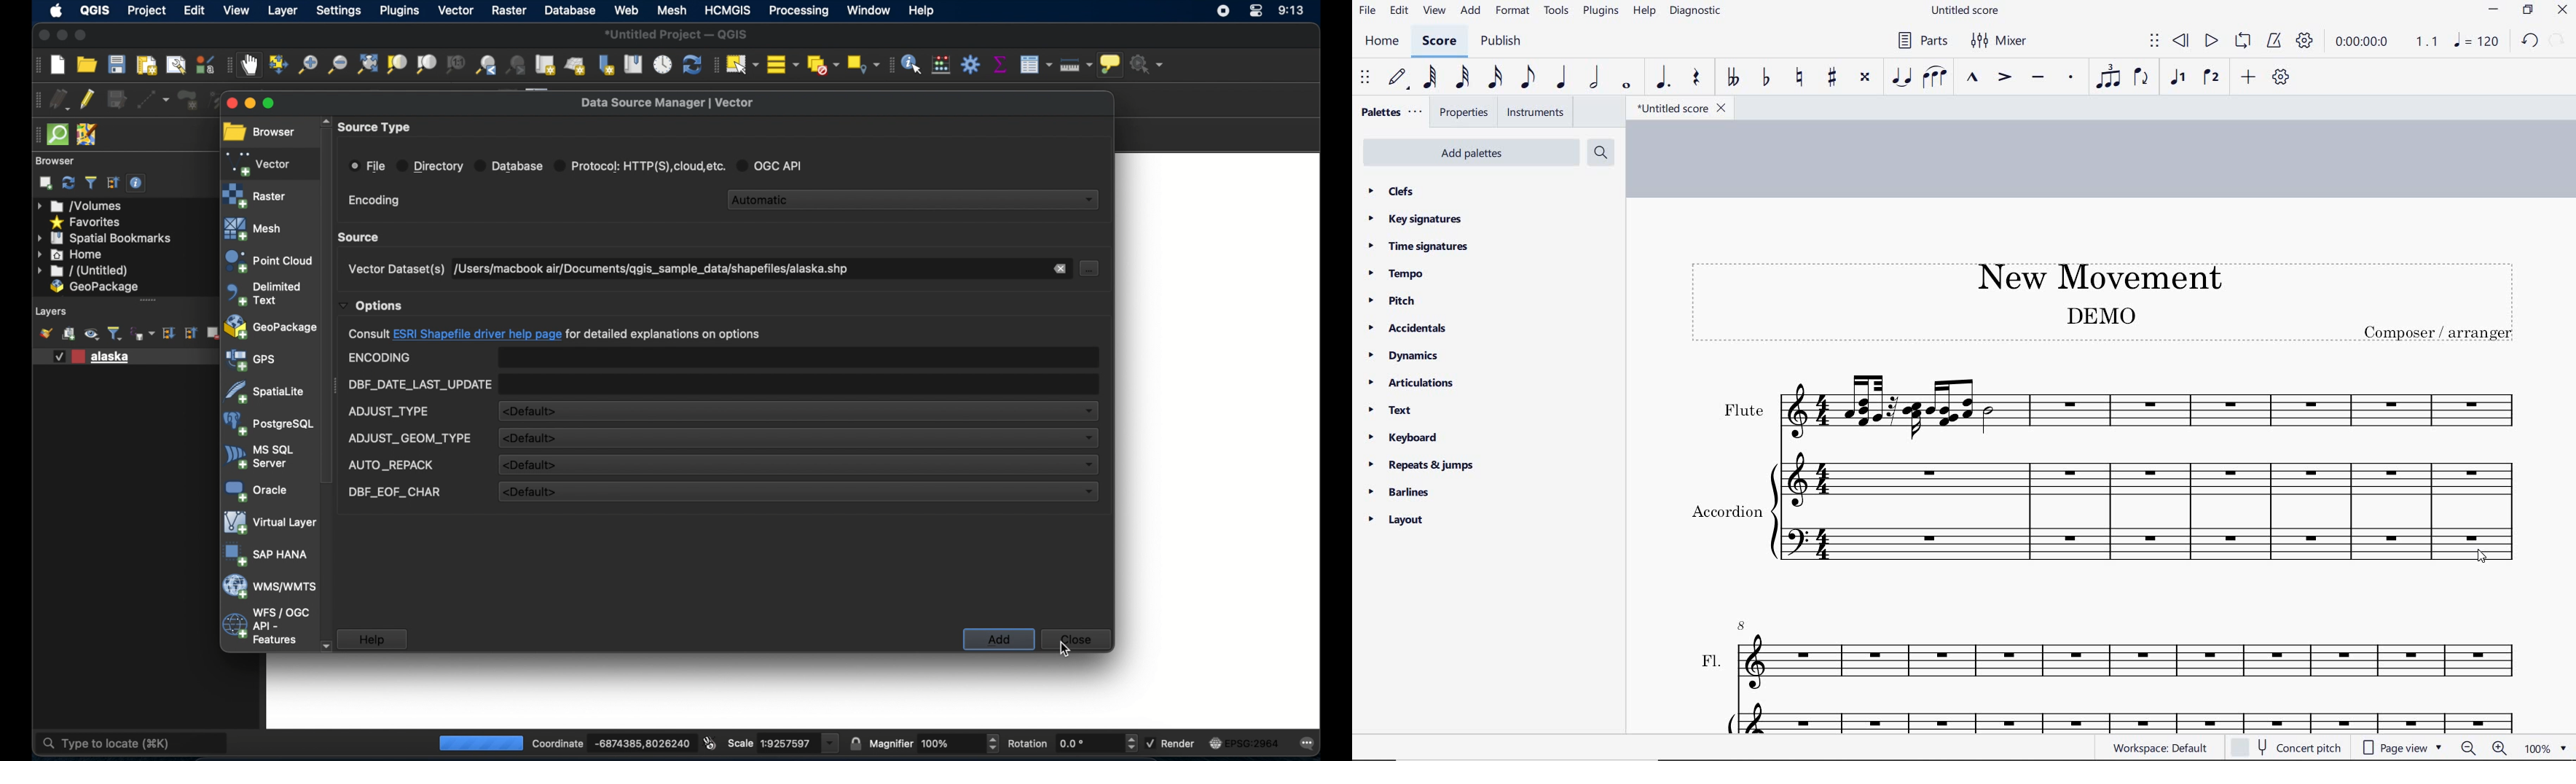 The image size is (2576, 784). I want to click on database, so click(569, 10).